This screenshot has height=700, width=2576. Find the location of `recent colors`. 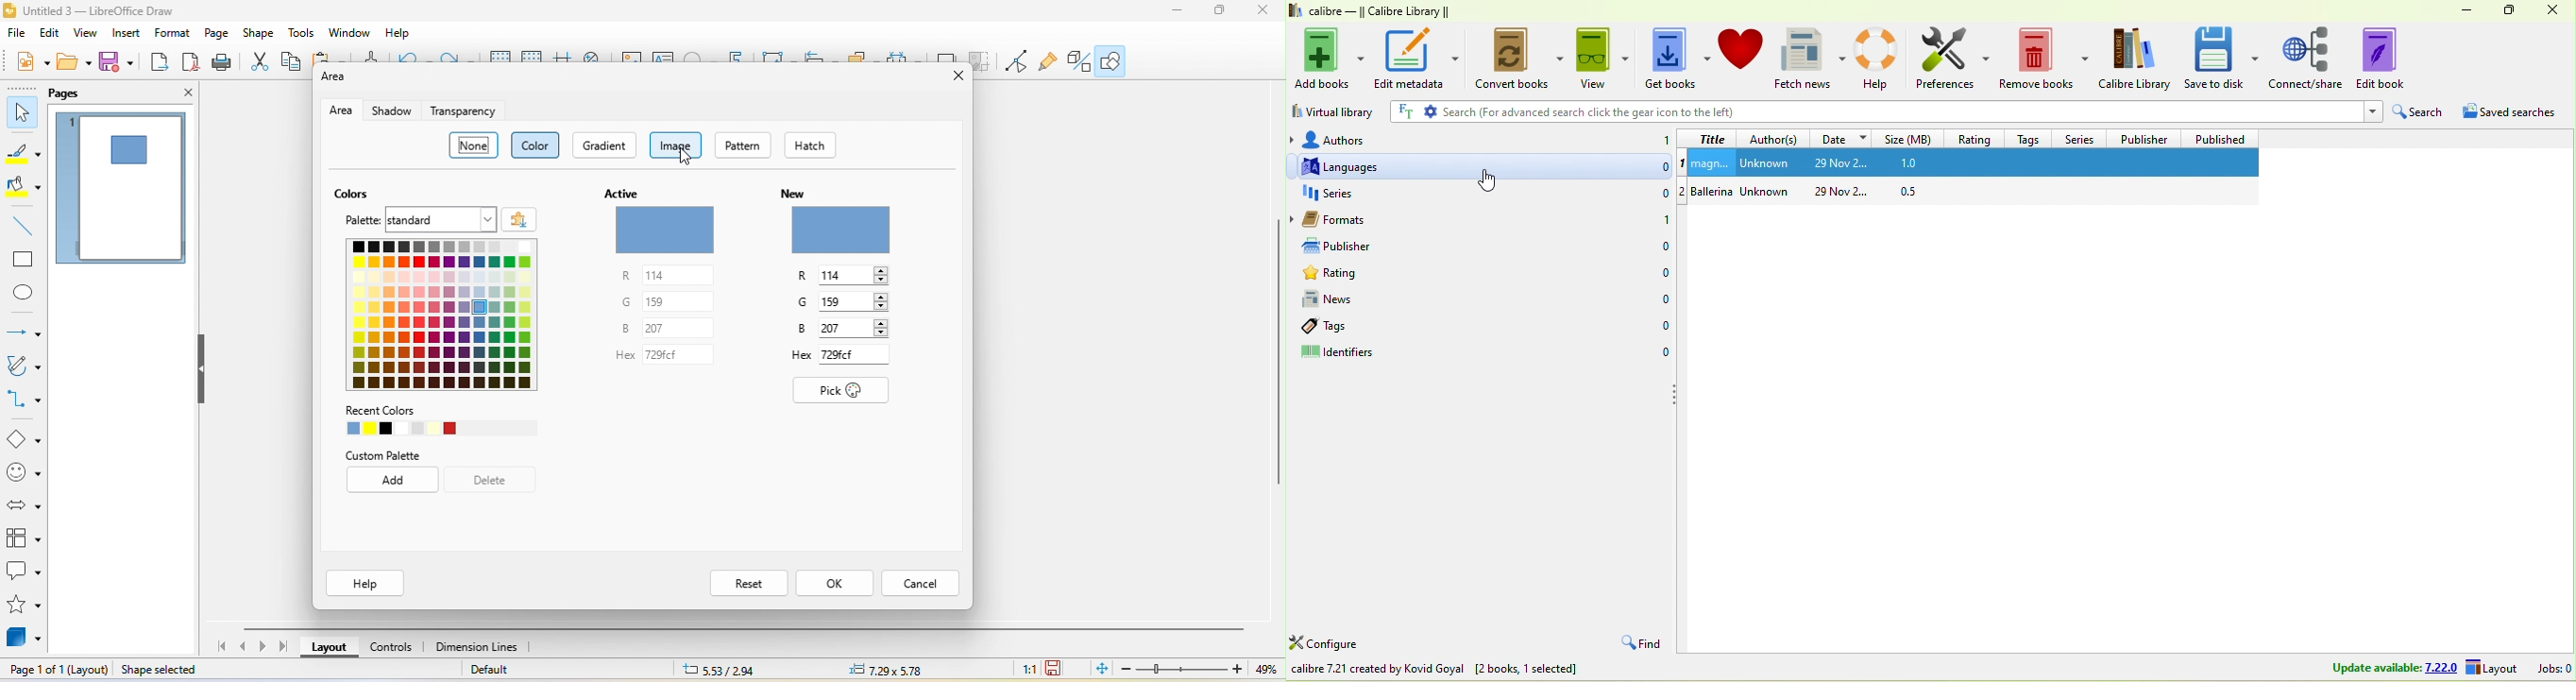

recent colors is located at coordinates (438, 421).